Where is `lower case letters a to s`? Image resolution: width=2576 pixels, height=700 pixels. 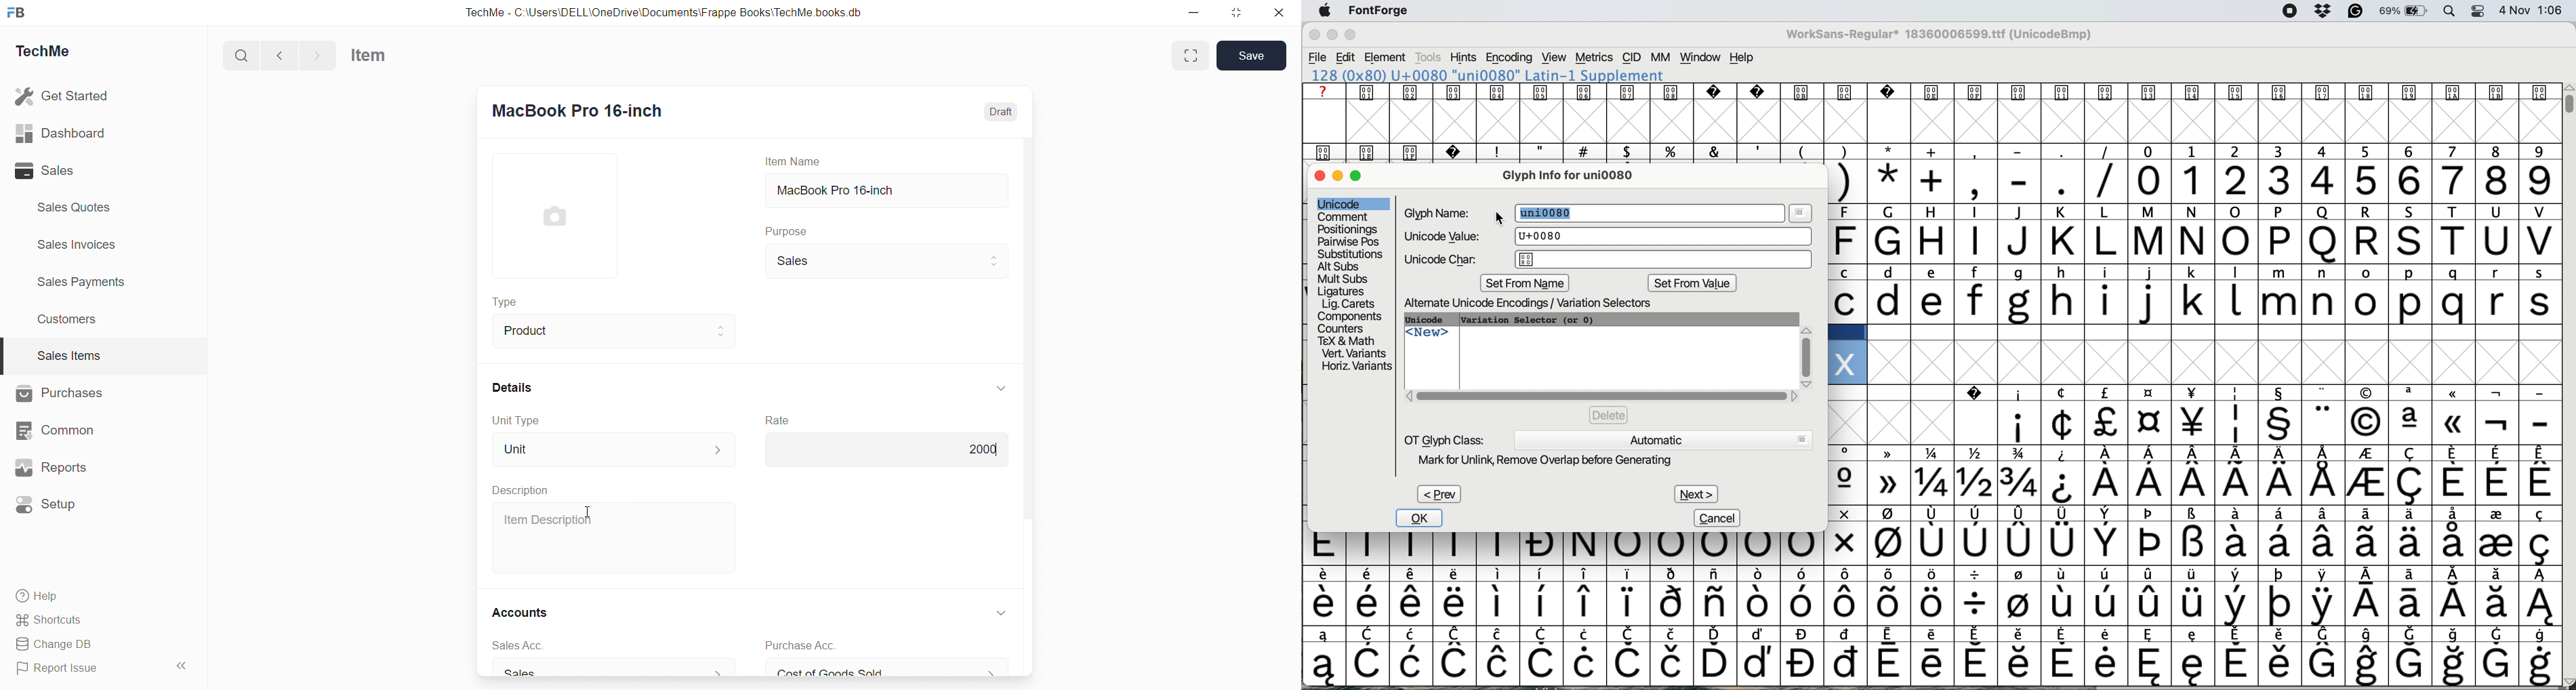 lower case letters a to s is located at coordinates (2193, 302).